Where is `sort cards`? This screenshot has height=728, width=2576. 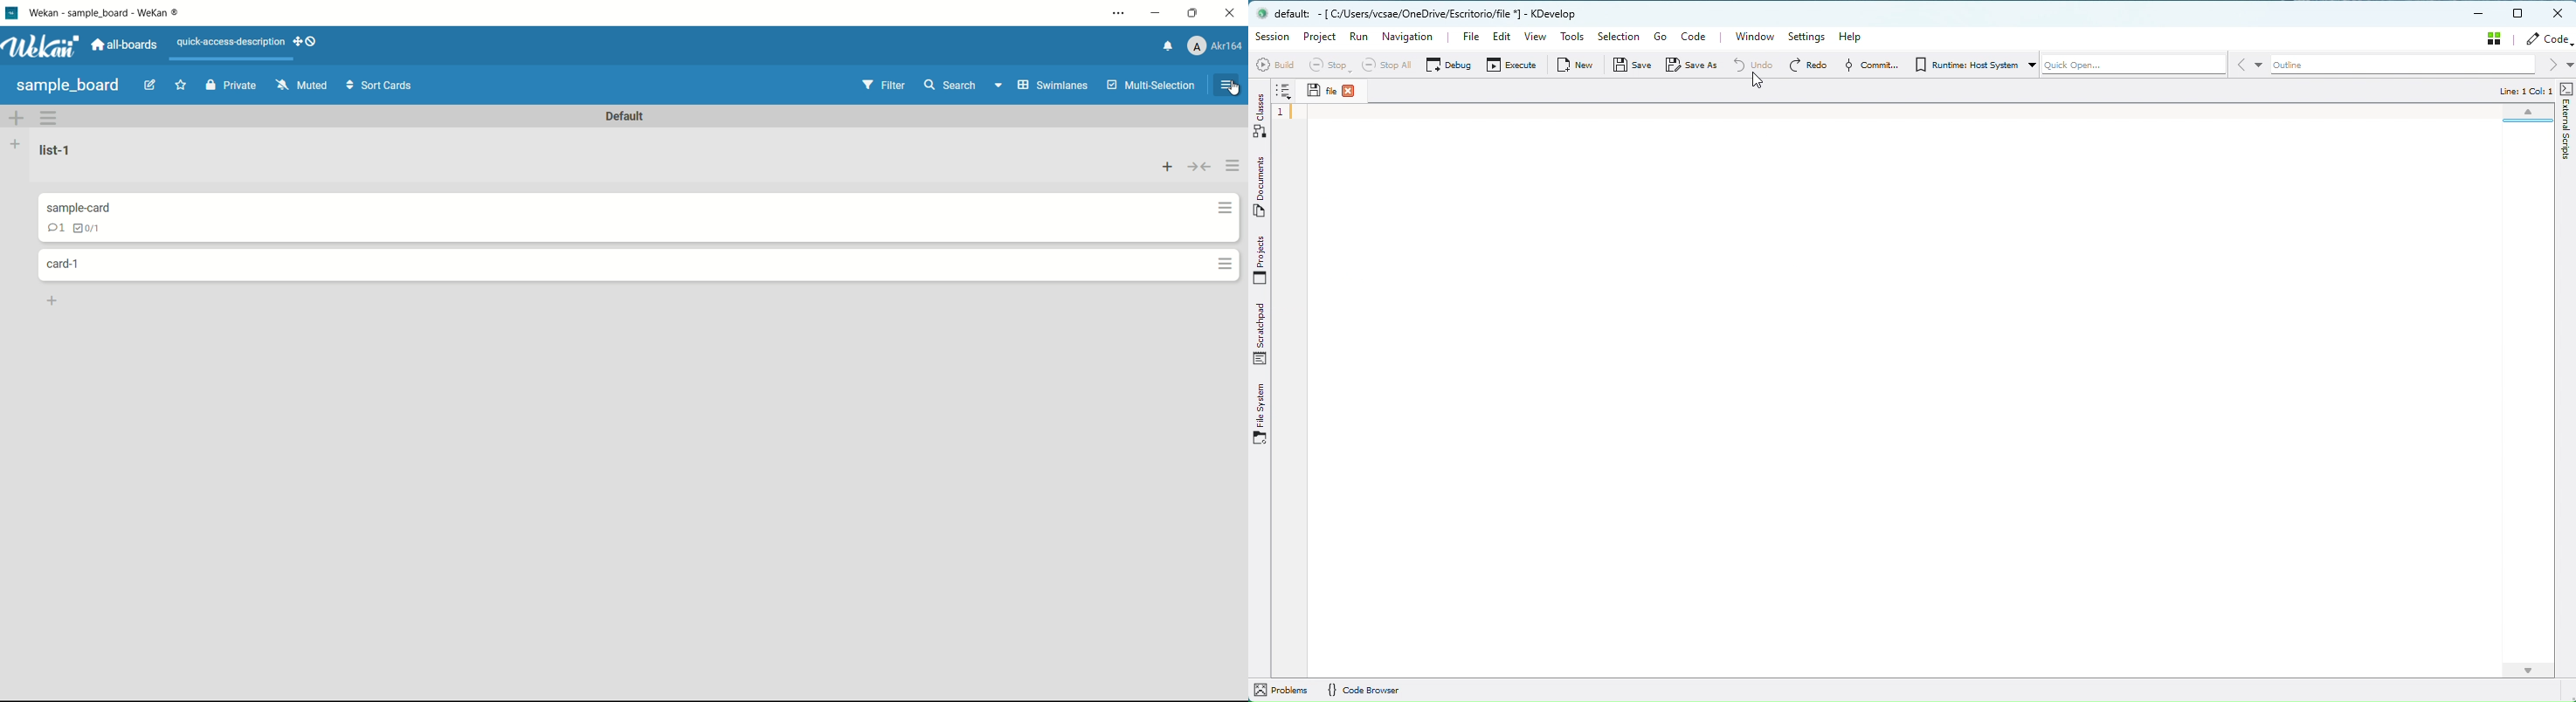 sort cards is located at coordinates (384, 86).